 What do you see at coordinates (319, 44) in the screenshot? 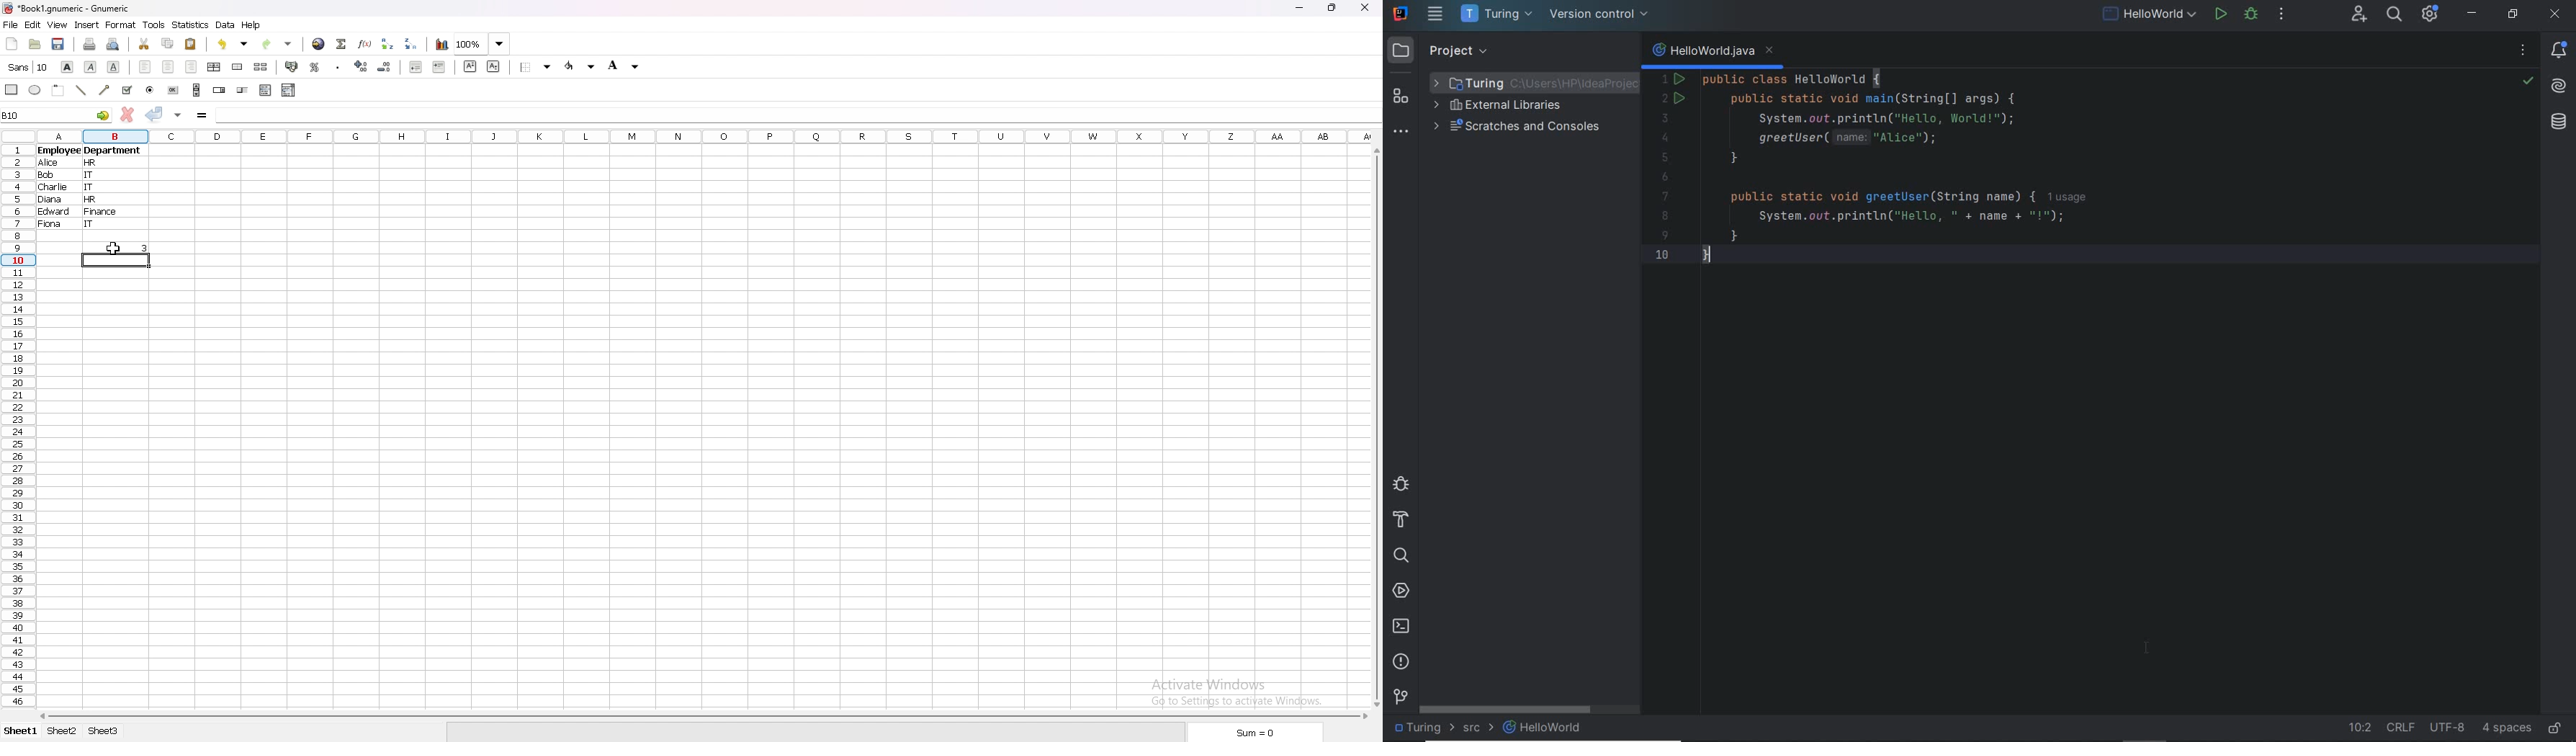
I see `hyperlink` at bounding box center [319, 44].